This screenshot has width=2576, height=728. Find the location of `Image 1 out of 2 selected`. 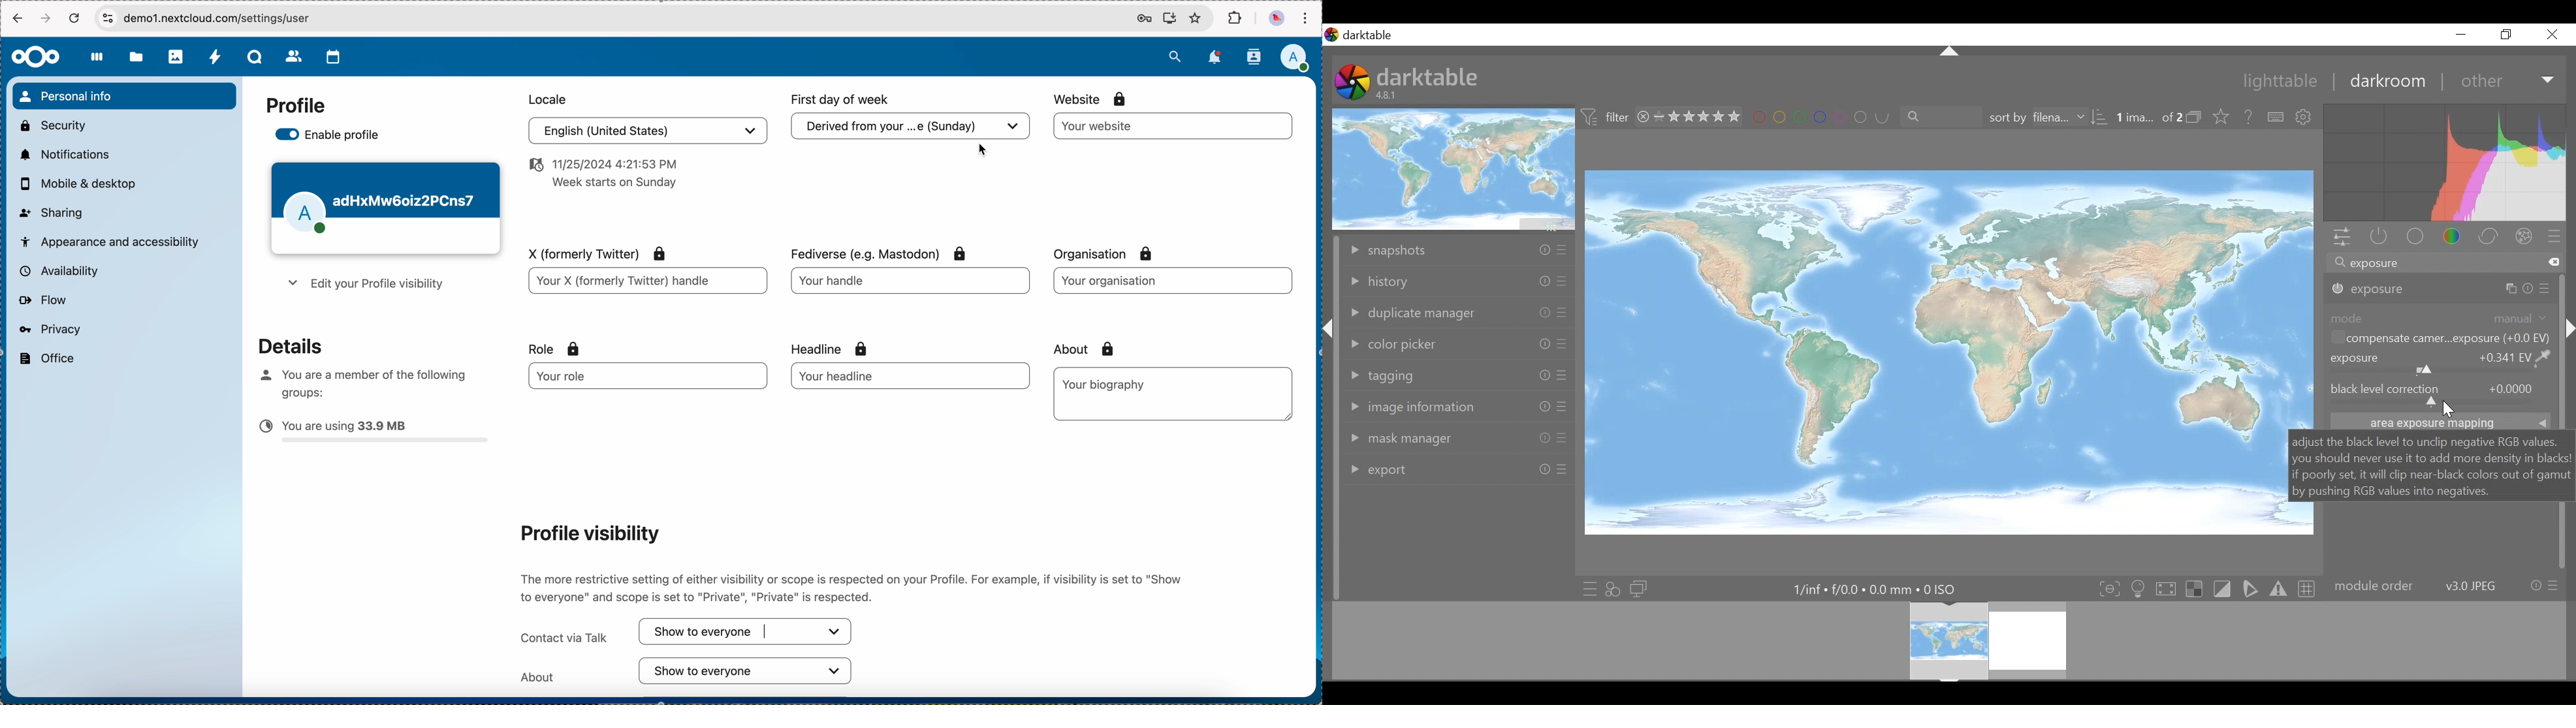

Image 1 out of 2 selected is located at coordinates (2148, 116).